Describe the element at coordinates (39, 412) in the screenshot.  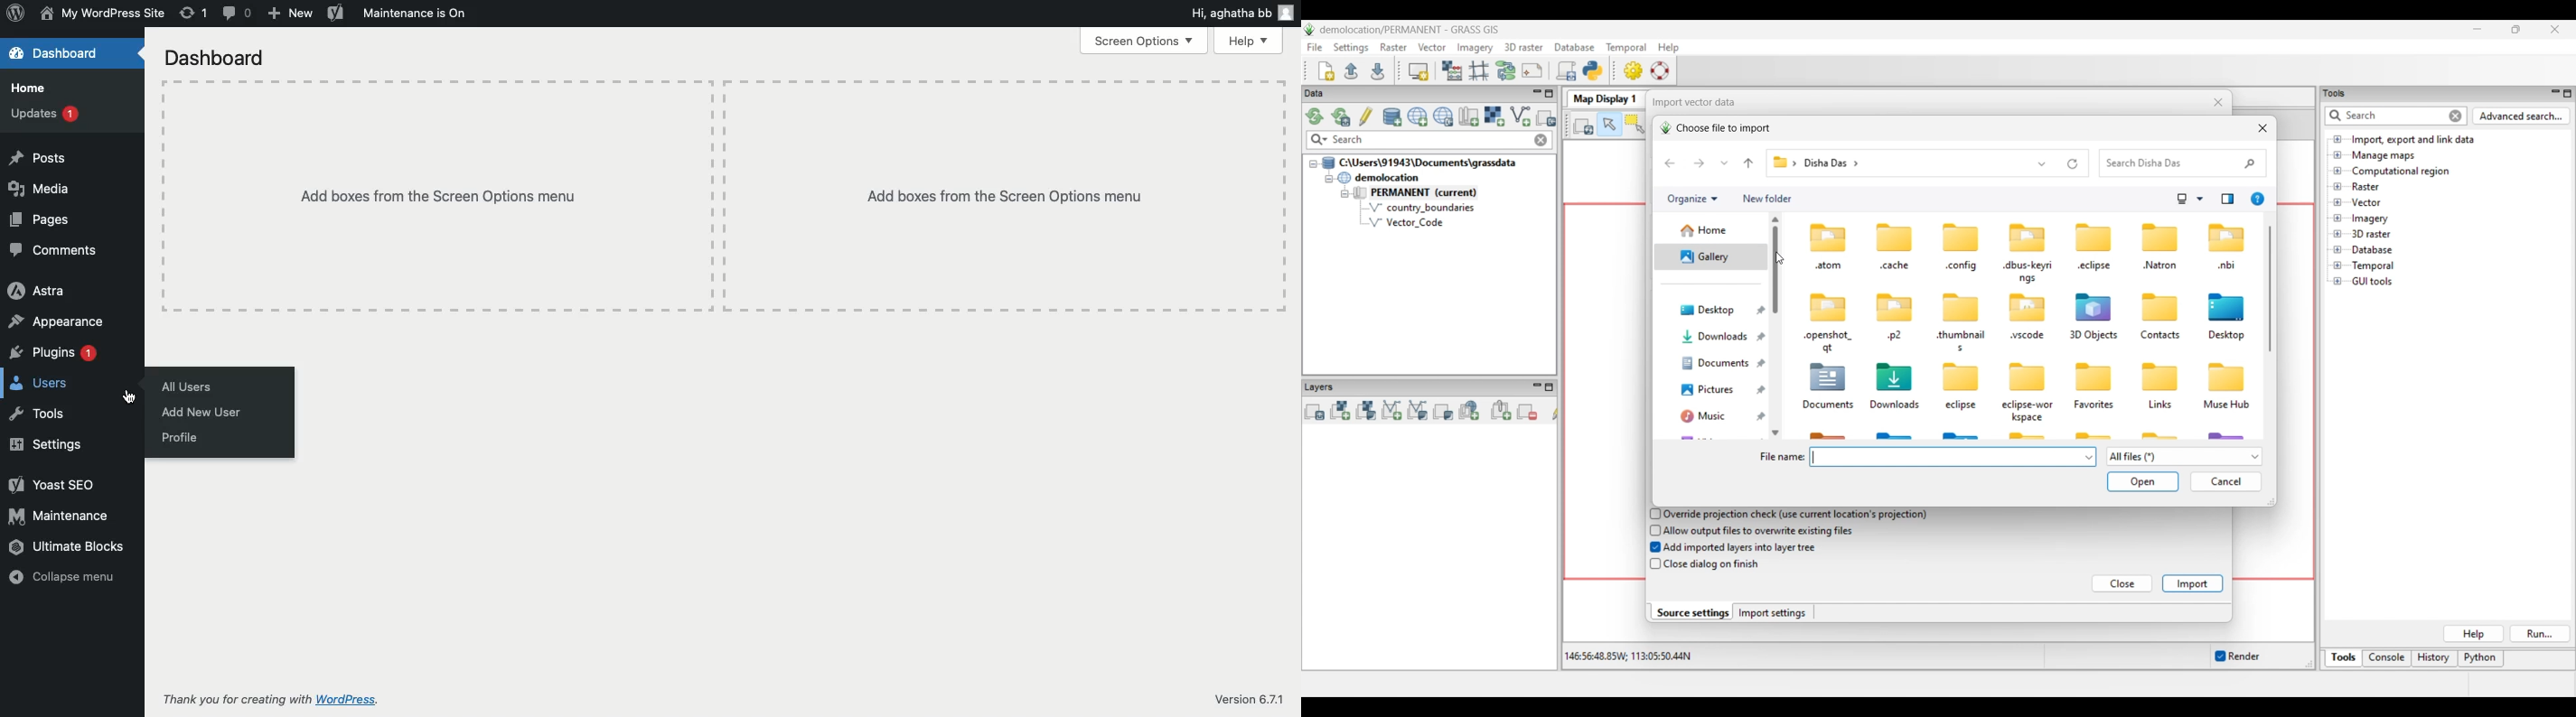
I see `Tools` at that location.